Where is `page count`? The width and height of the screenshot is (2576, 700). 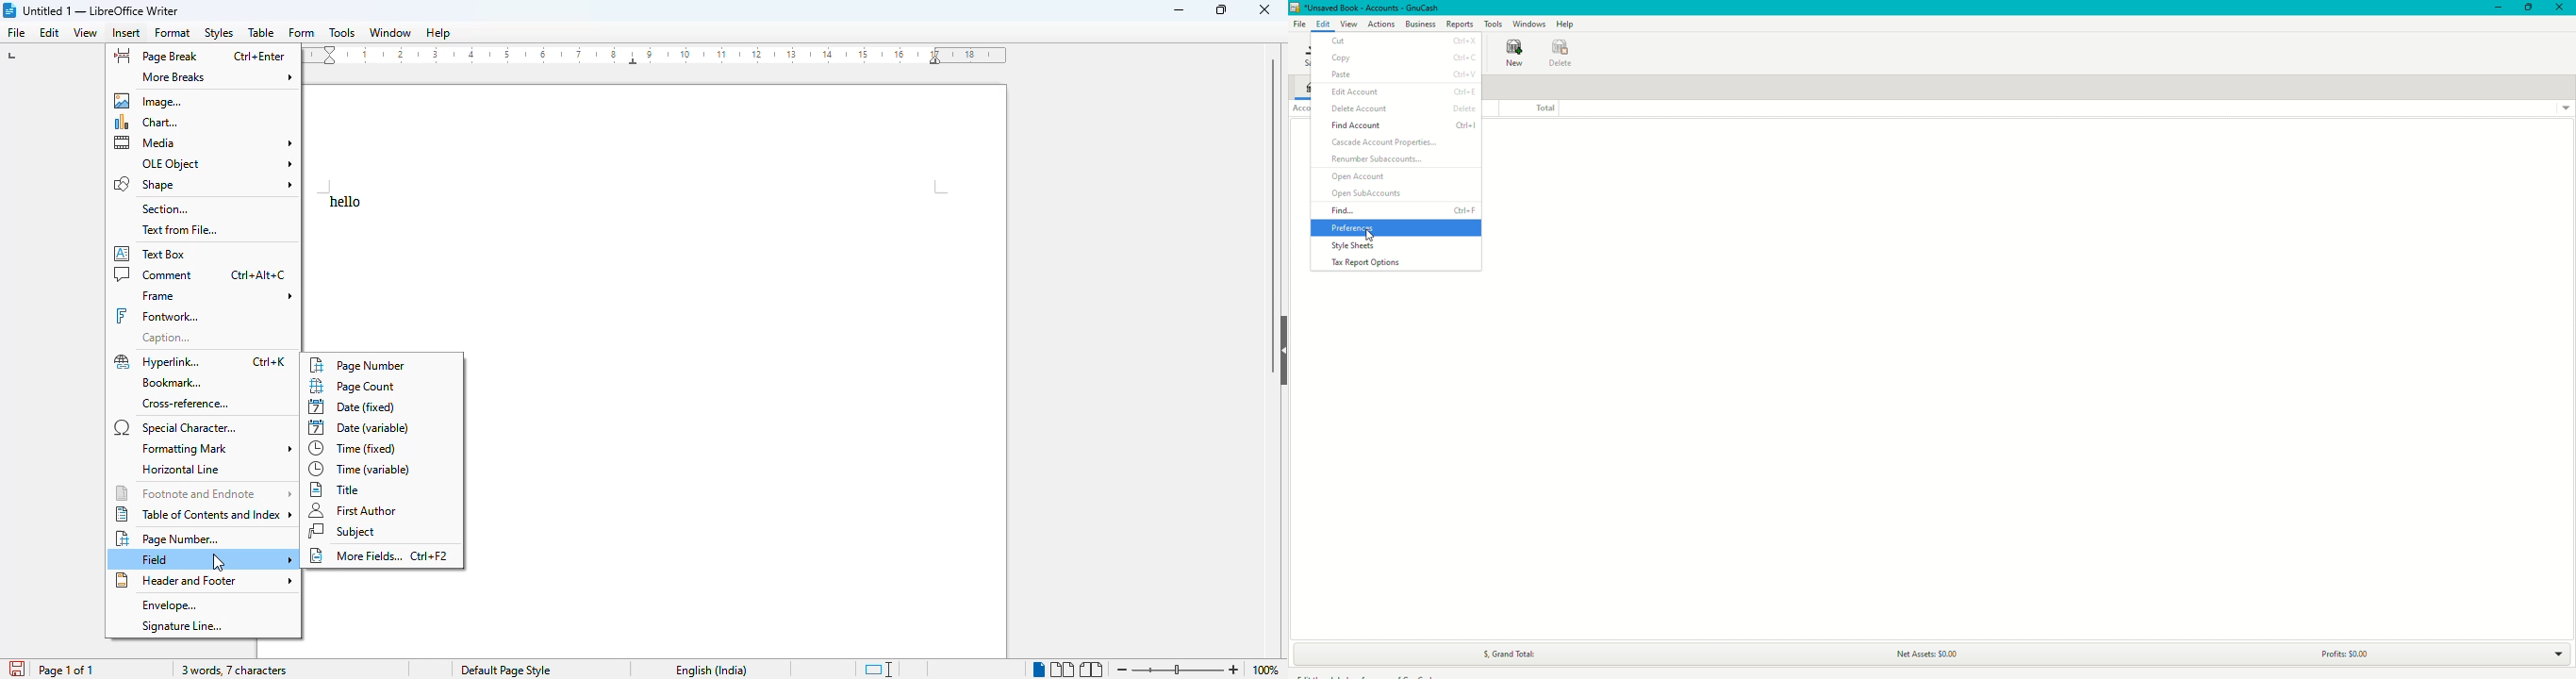 page count is located at coordinates (355, 386).